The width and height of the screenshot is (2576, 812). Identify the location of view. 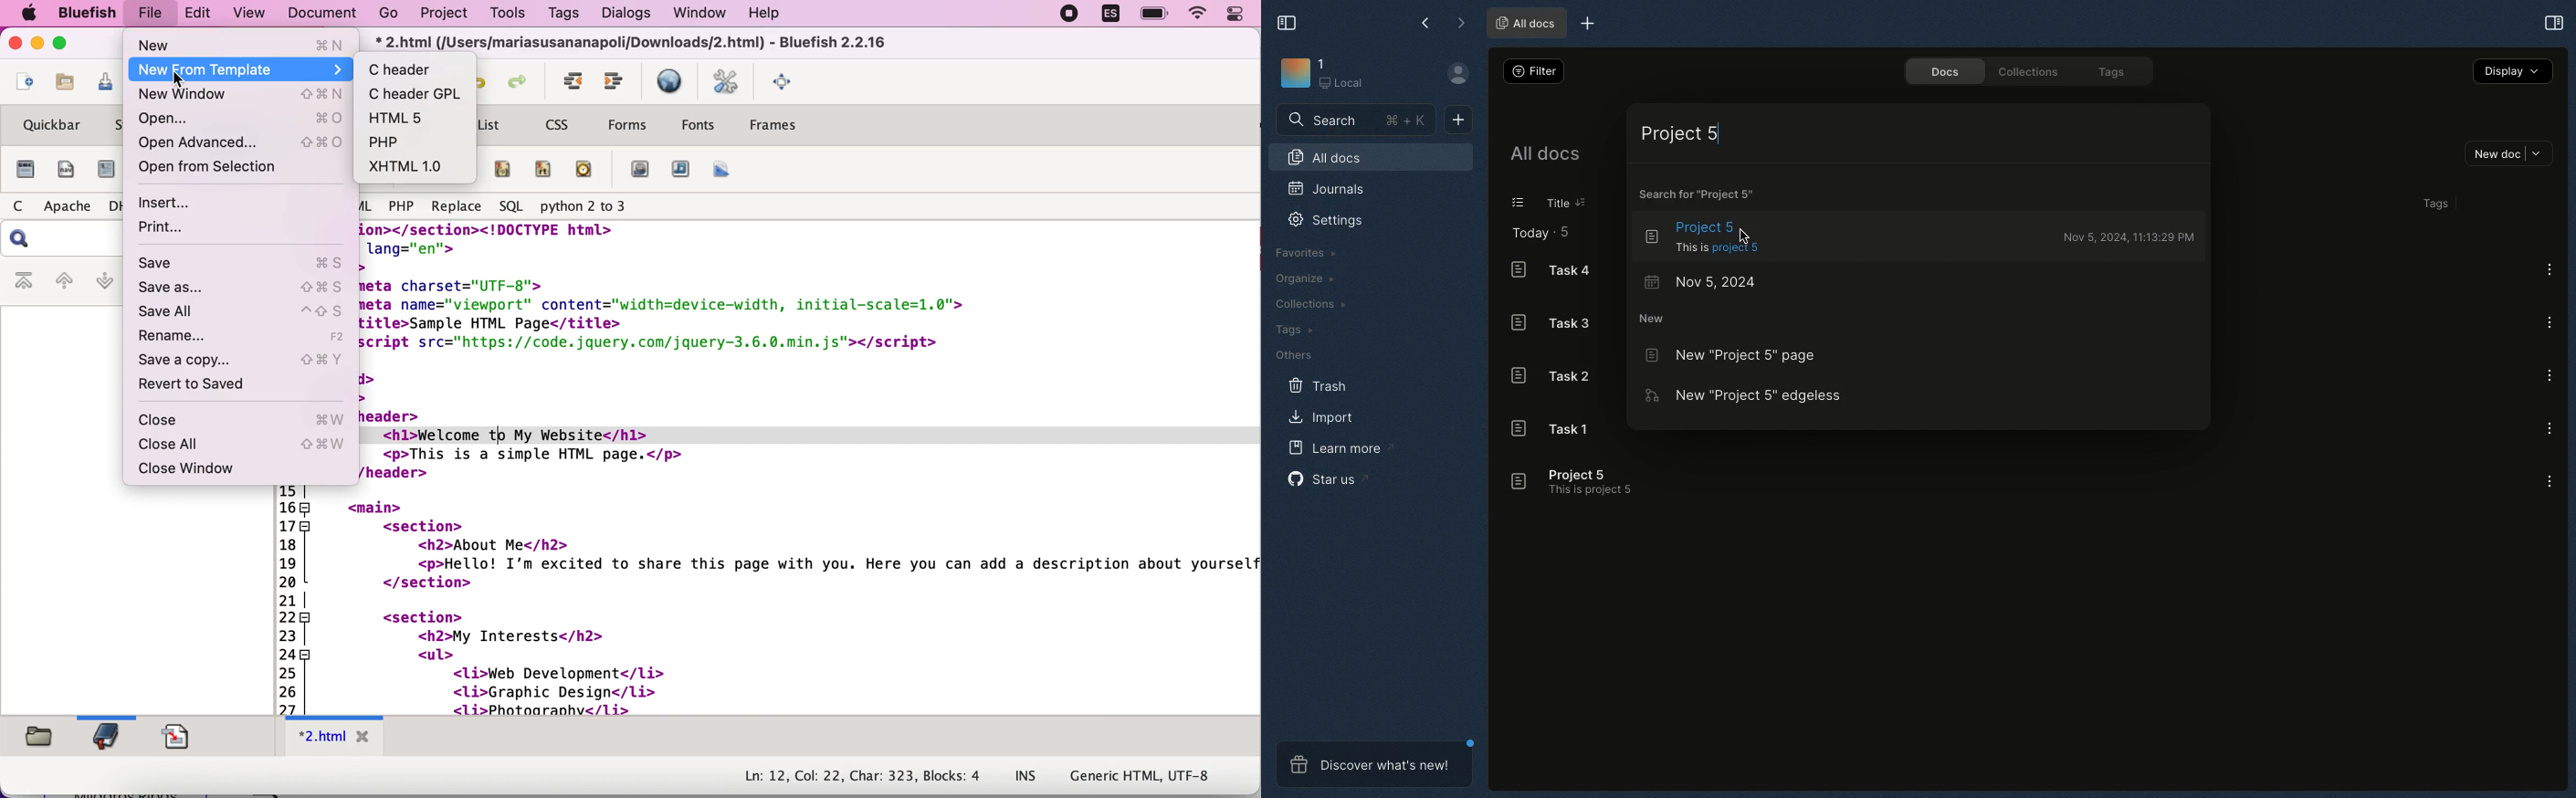
(249, 14).